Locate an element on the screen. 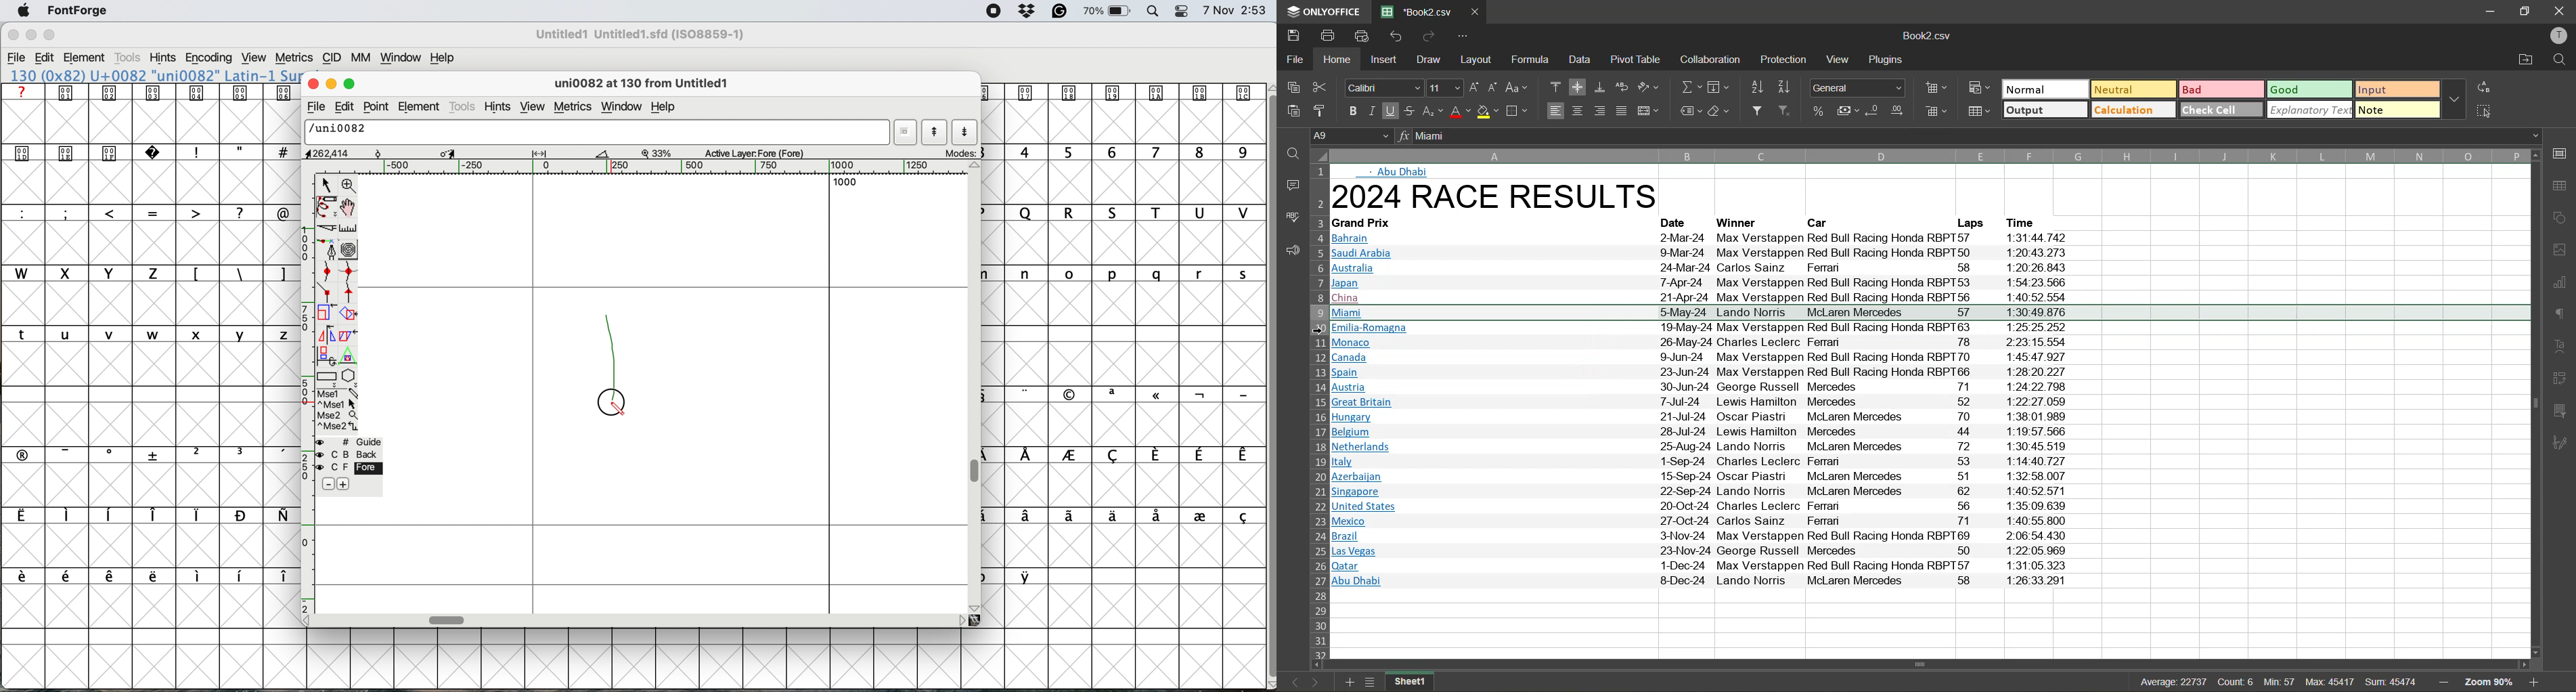 This screenshot has width=2576, height=700. summation is located at coordinates (1688, 87).